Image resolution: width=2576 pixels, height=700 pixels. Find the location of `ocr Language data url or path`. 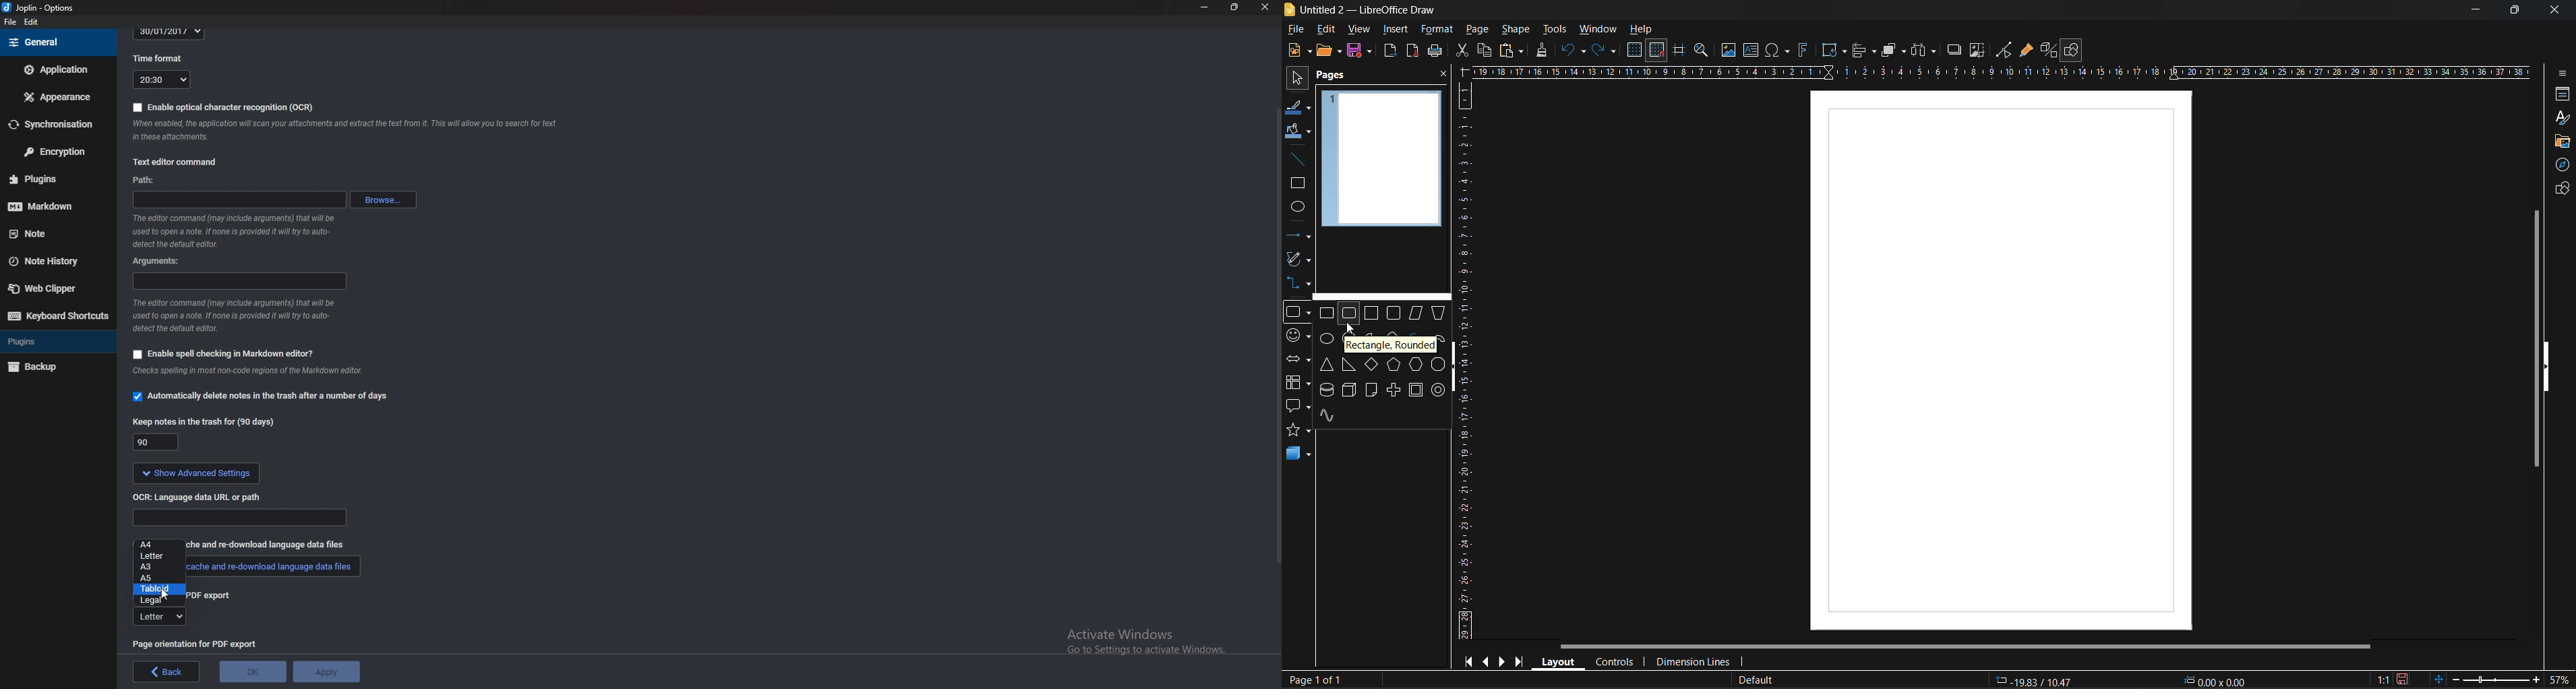

ocr Language data url or path is located at coordinates (199, 497).